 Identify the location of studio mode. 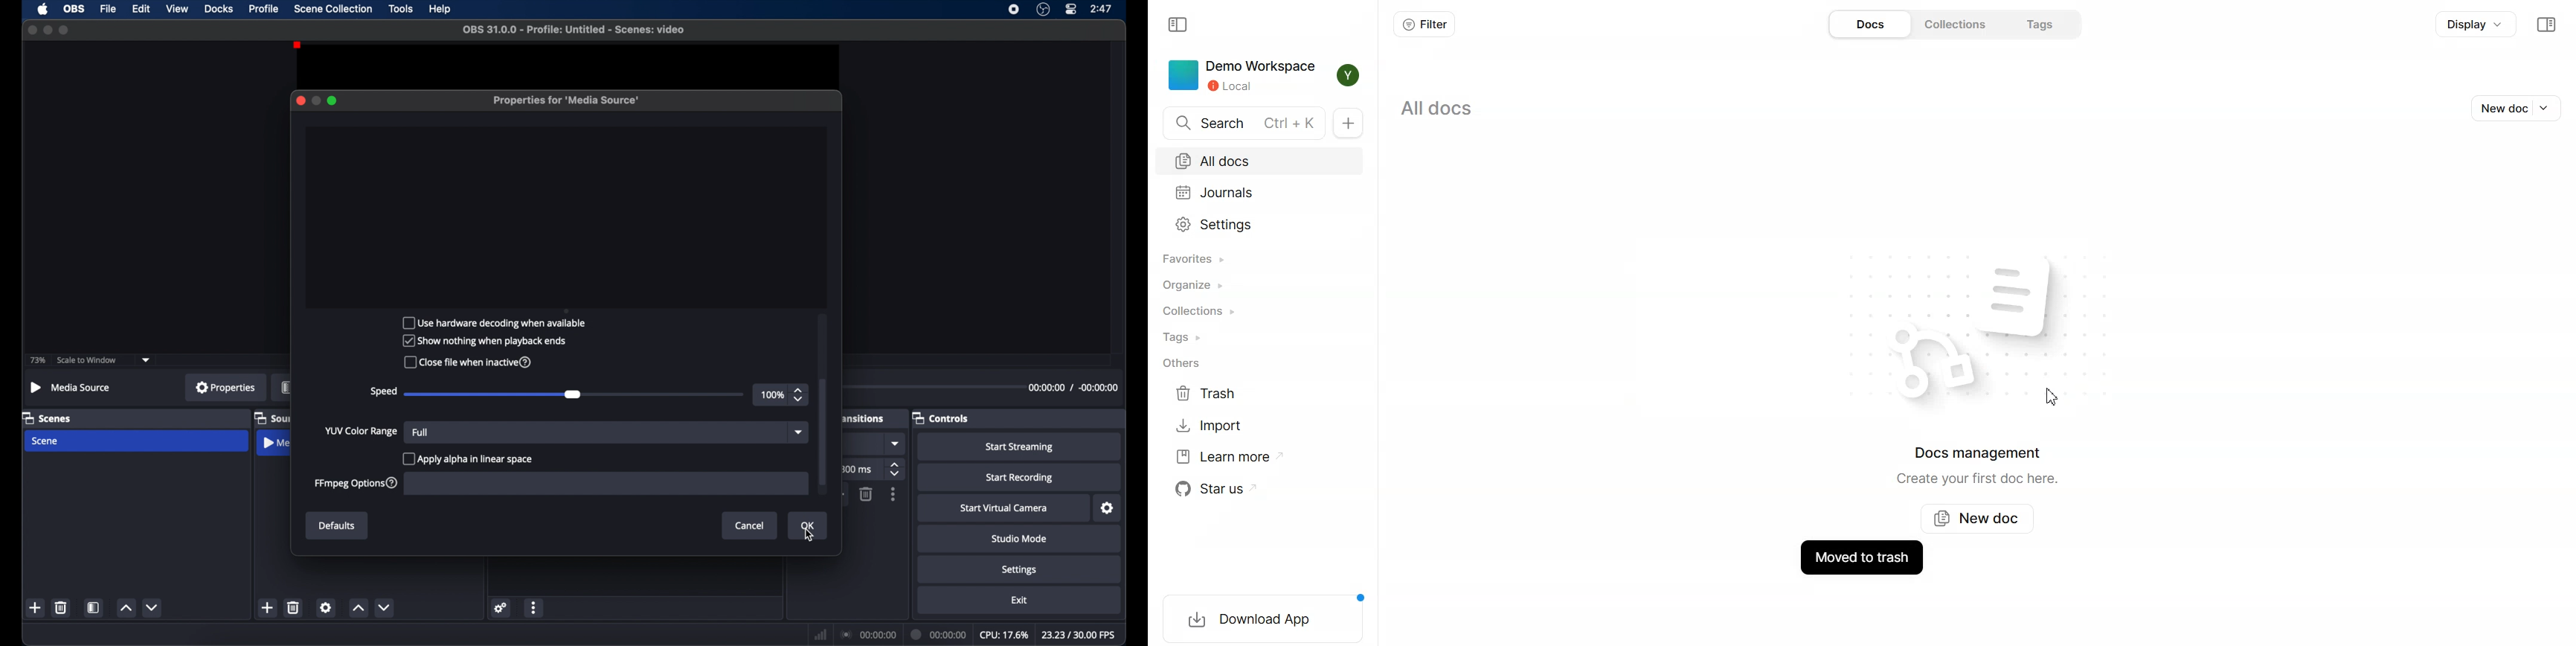
(1019, 540).